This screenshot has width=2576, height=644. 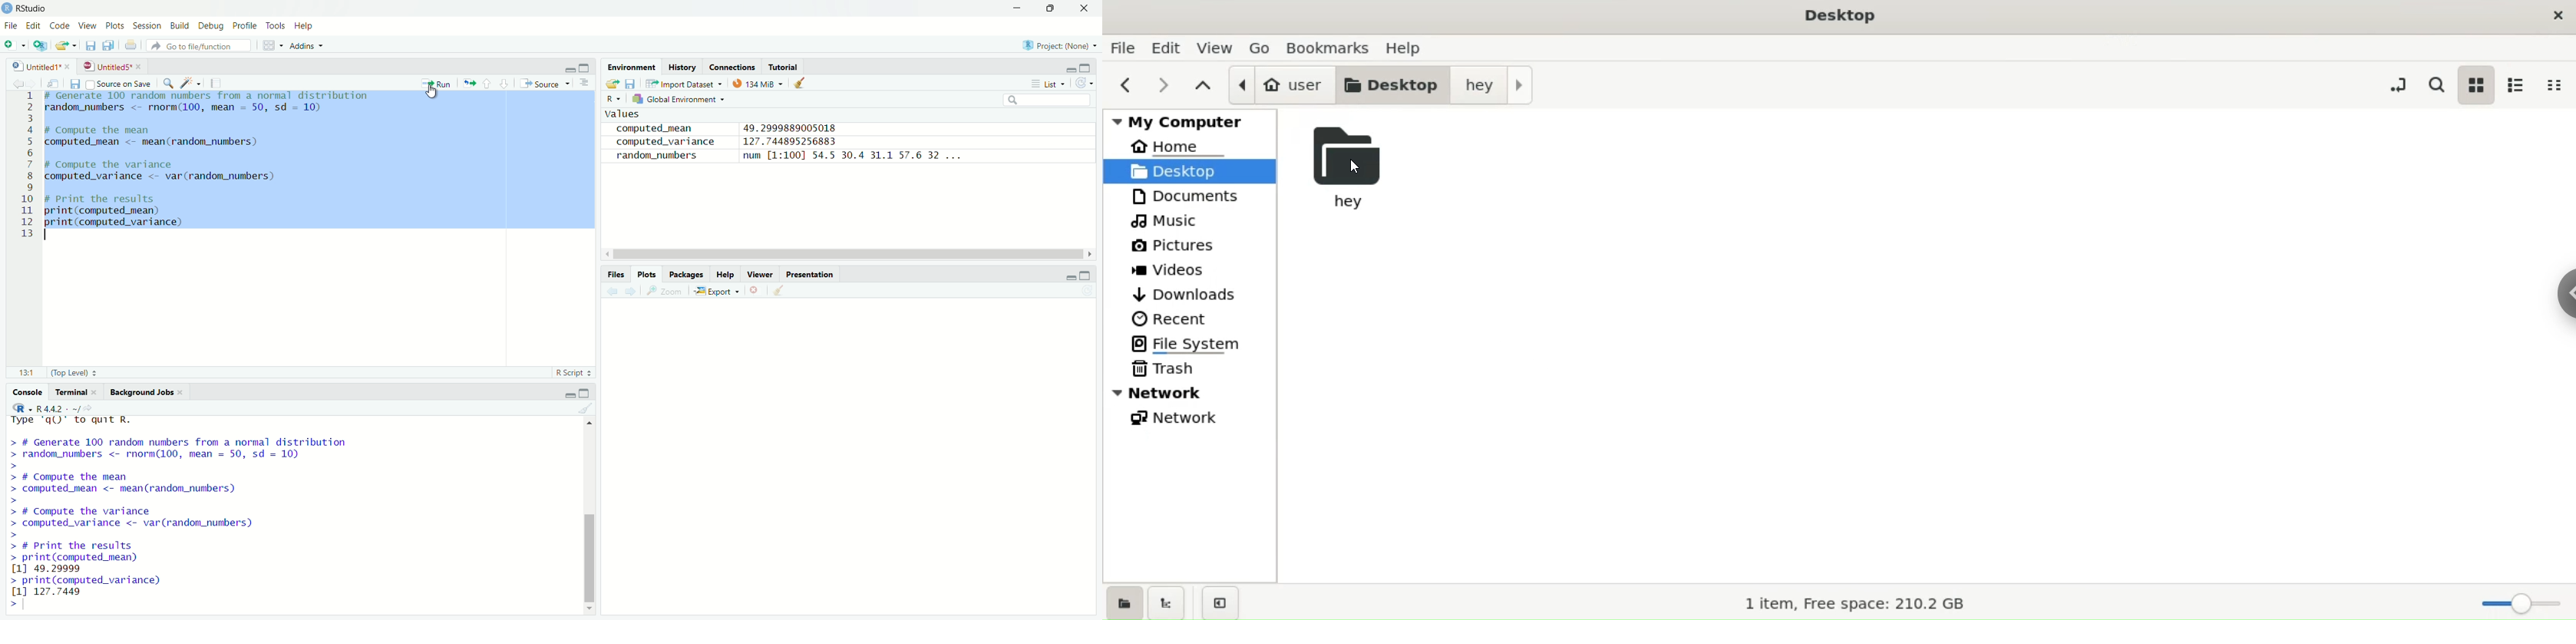 What do you see at coordinates (89, 26) in the screenshot?
I see `view` at bounding box center [89, 26].